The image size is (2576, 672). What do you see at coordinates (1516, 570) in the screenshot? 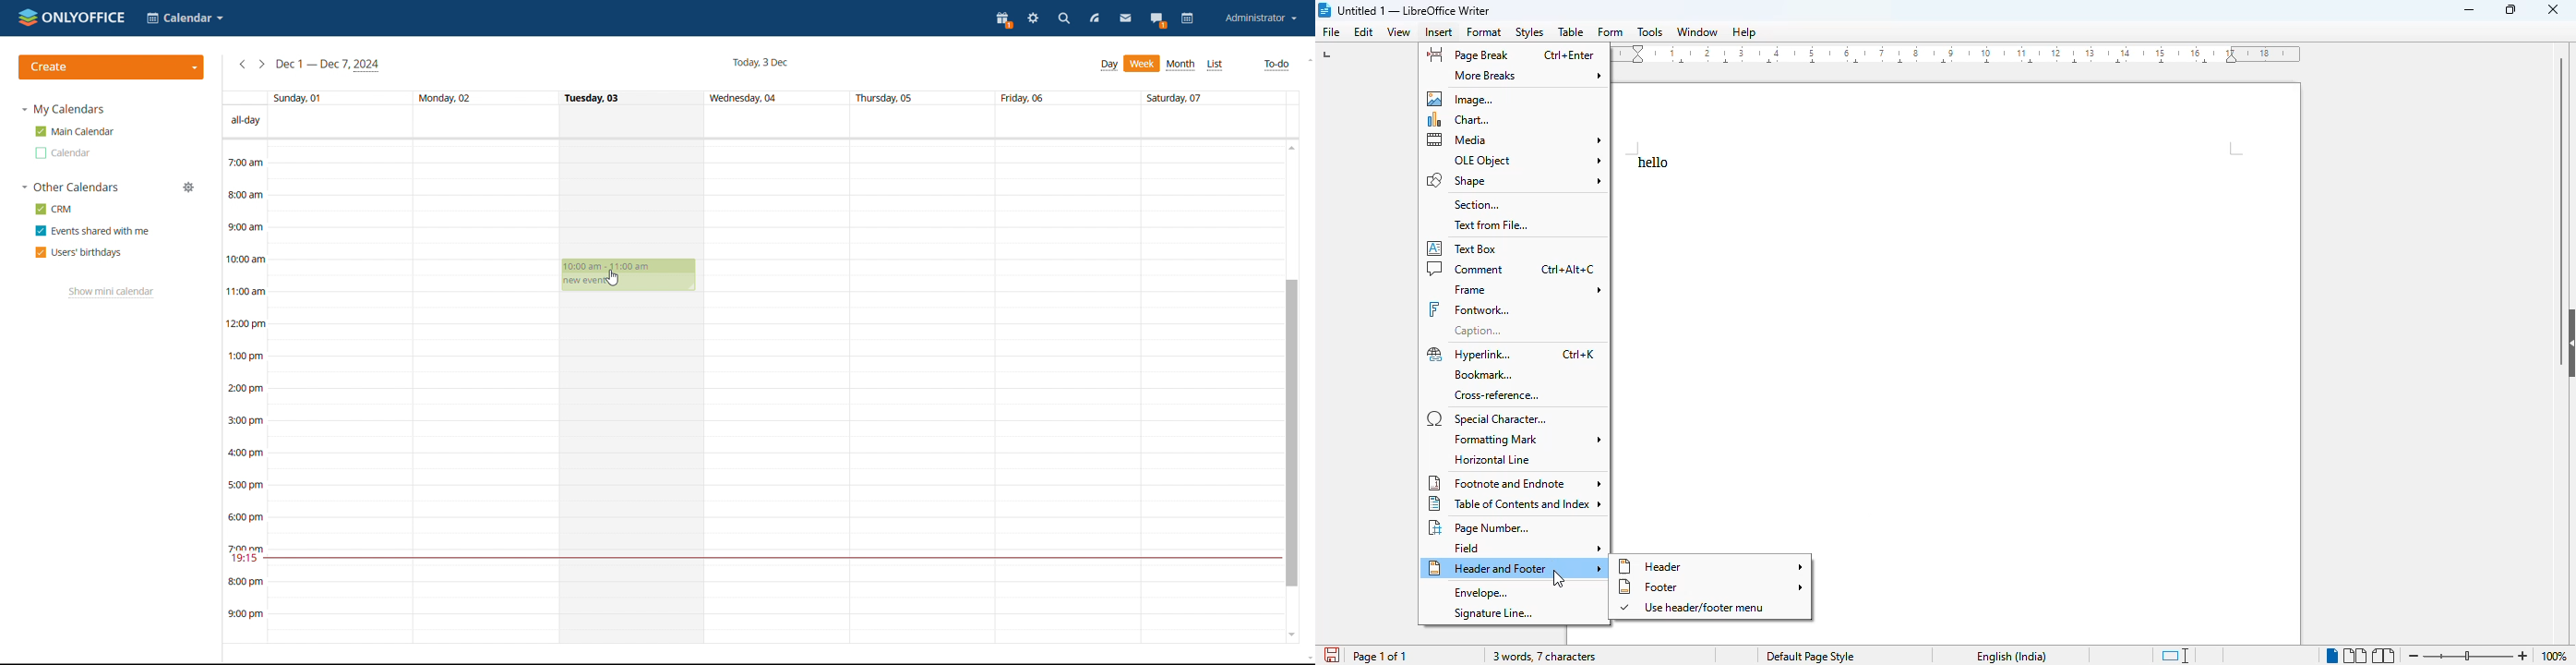
I see `header and footer` at bounding box center [1516, 570].